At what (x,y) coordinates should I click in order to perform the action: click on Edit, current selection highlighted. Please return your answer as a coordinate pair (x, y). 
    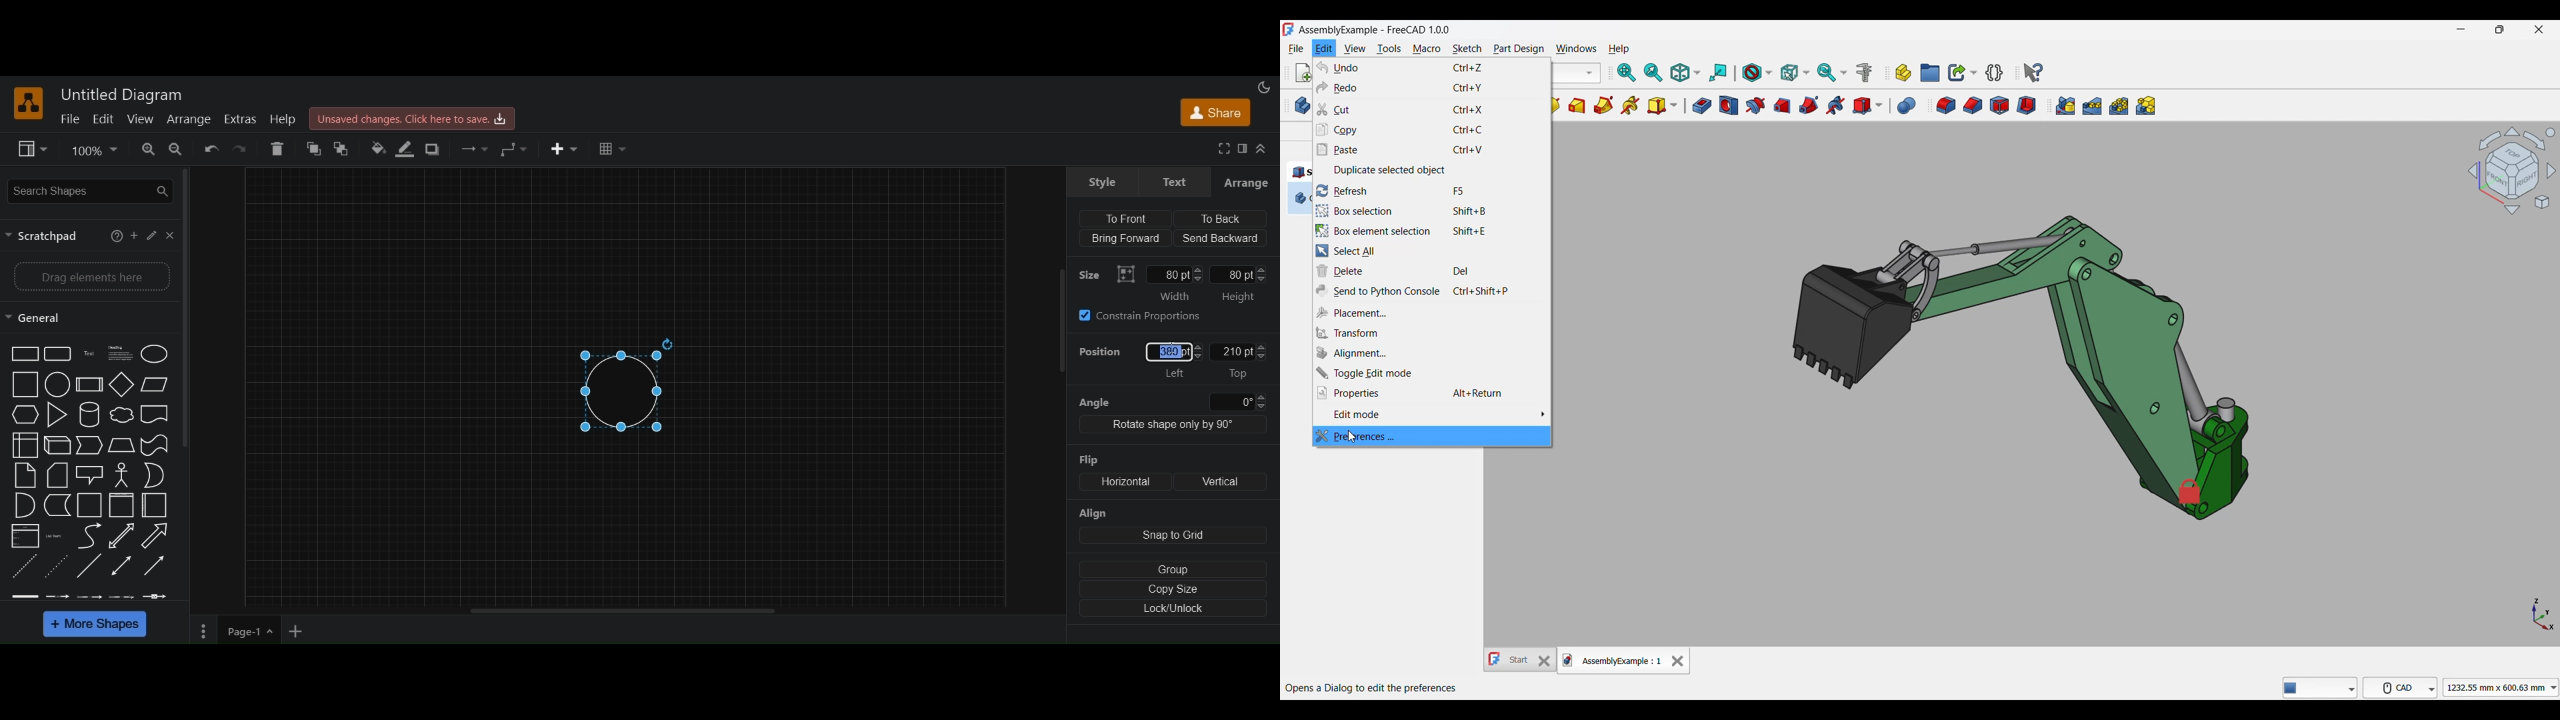
    Looking at the image, I should click on (1324, 49).